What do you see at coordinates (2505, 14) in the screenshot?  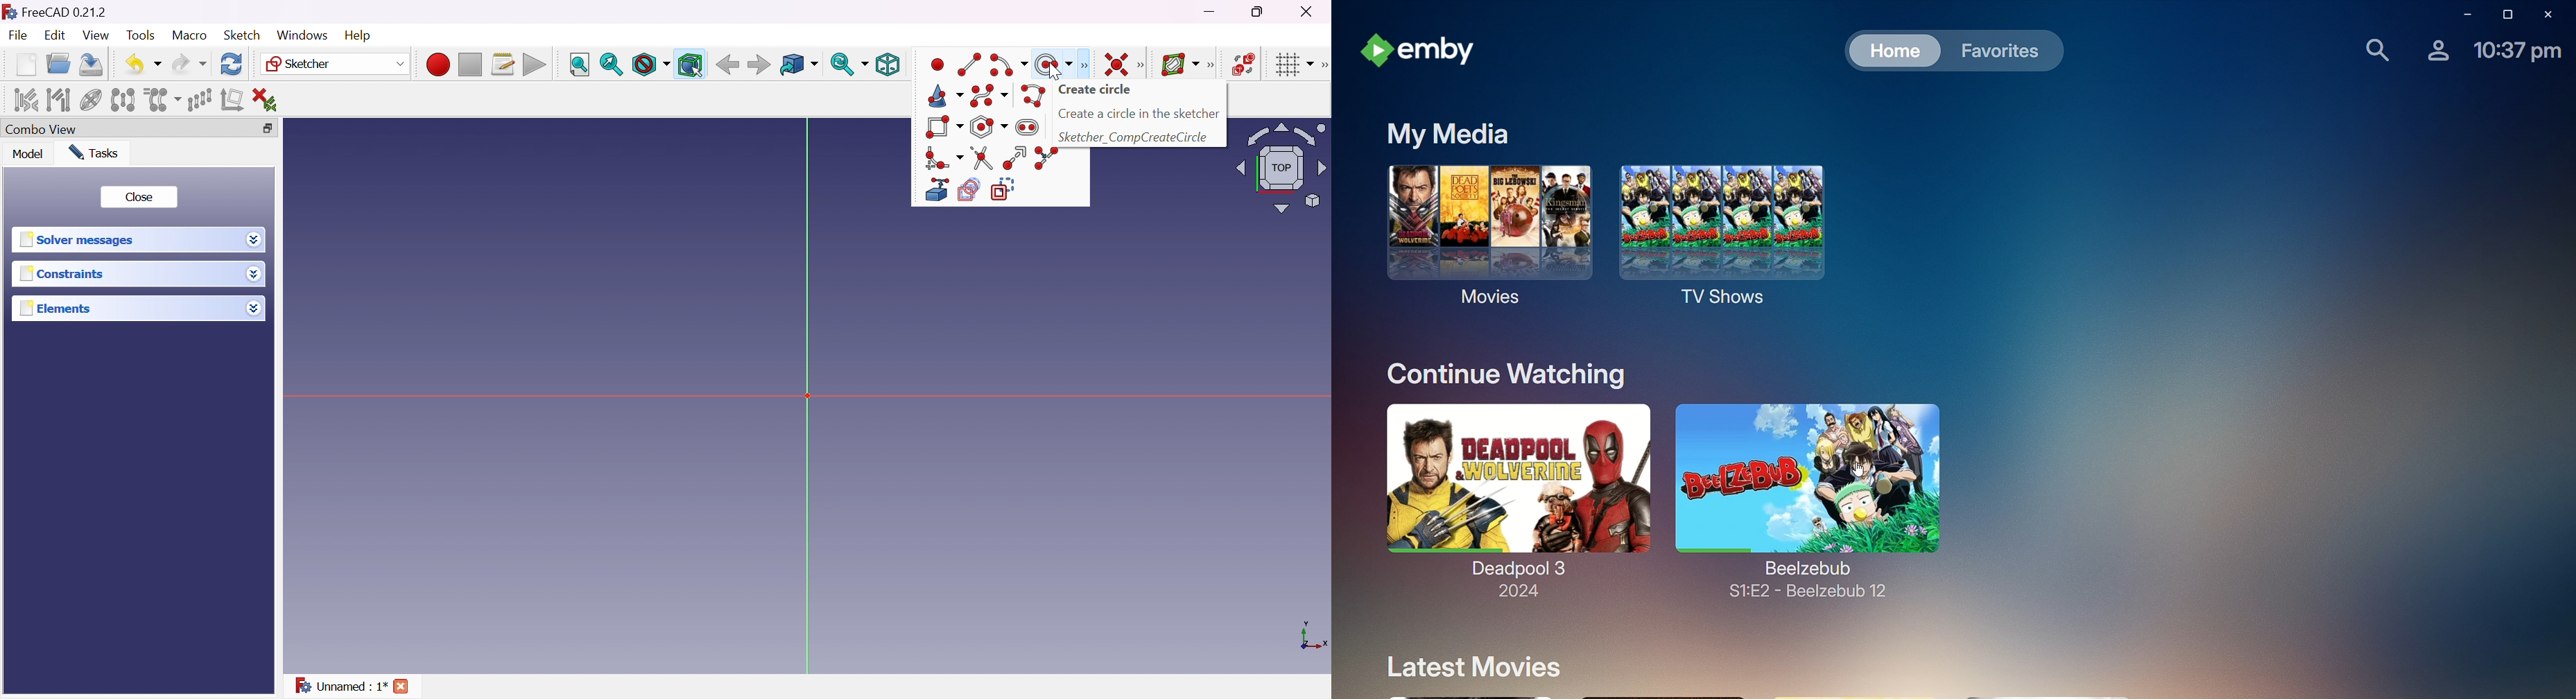 I see `Restore` at bounding box center [2505, 14].